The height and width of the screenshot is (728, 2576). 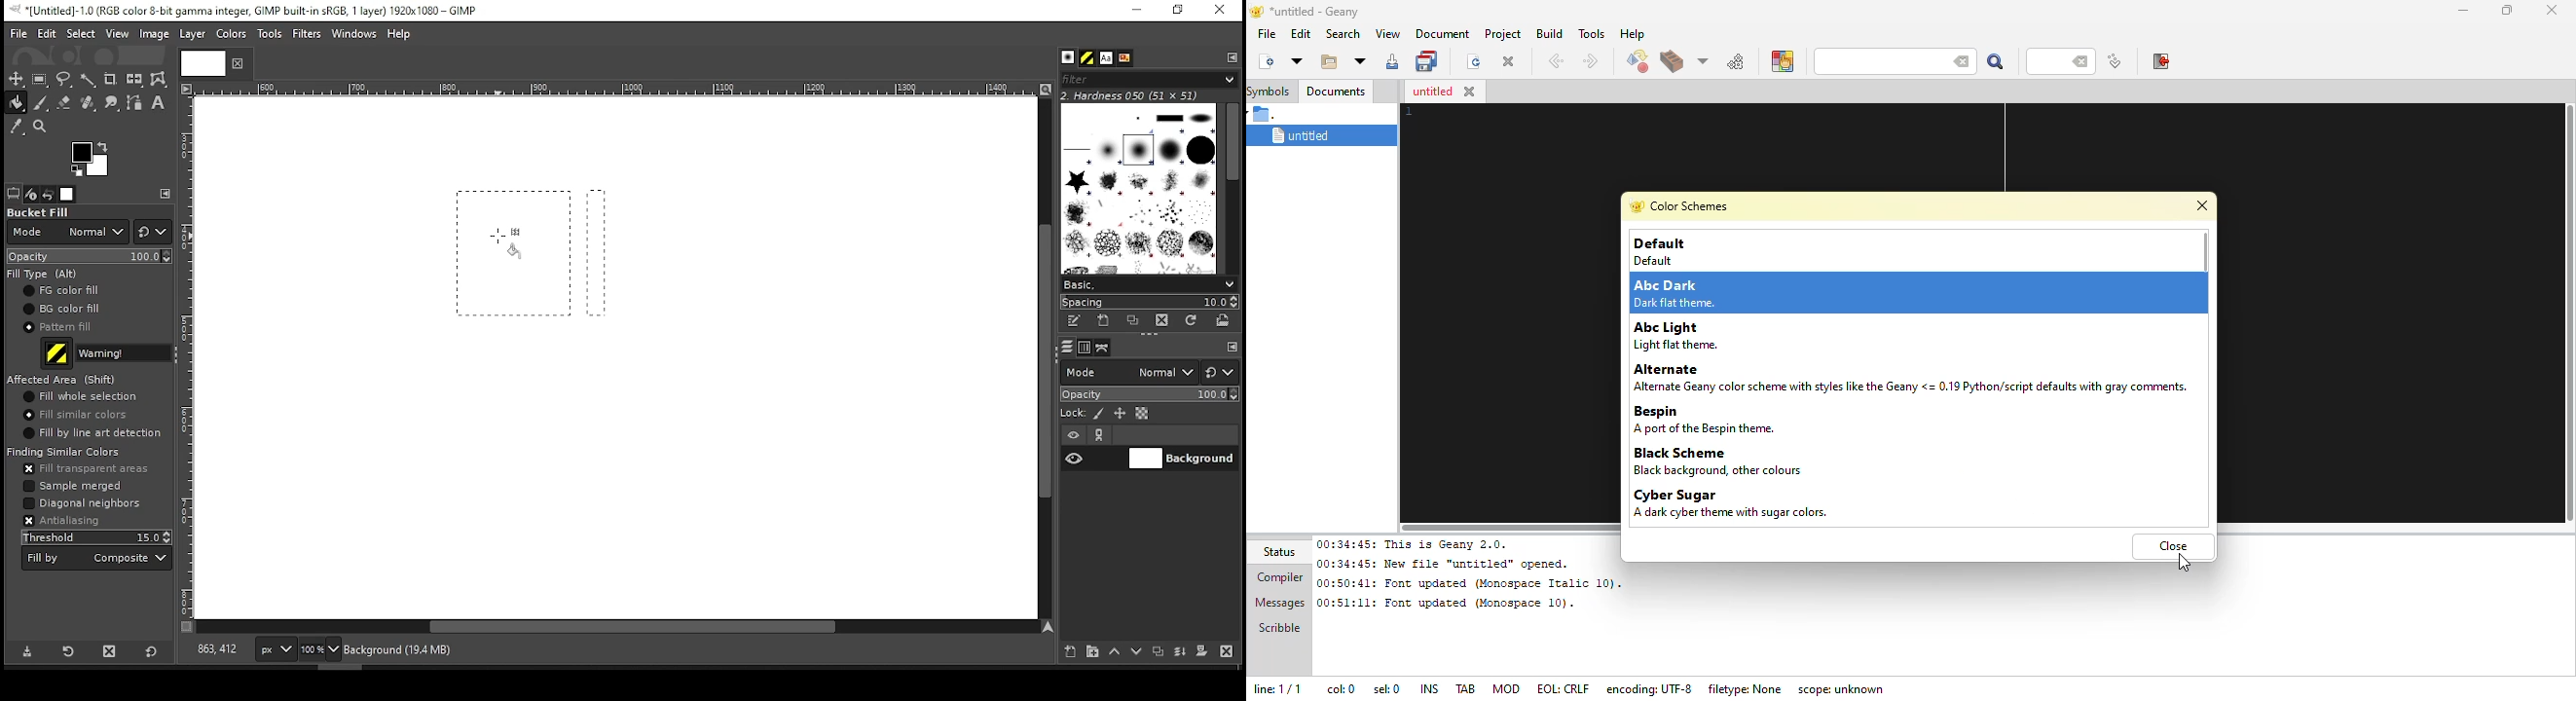 What do you see at coordinates (1181, 459) in the screenshot?
I see `layer ` at bounding box center [1181, 459].